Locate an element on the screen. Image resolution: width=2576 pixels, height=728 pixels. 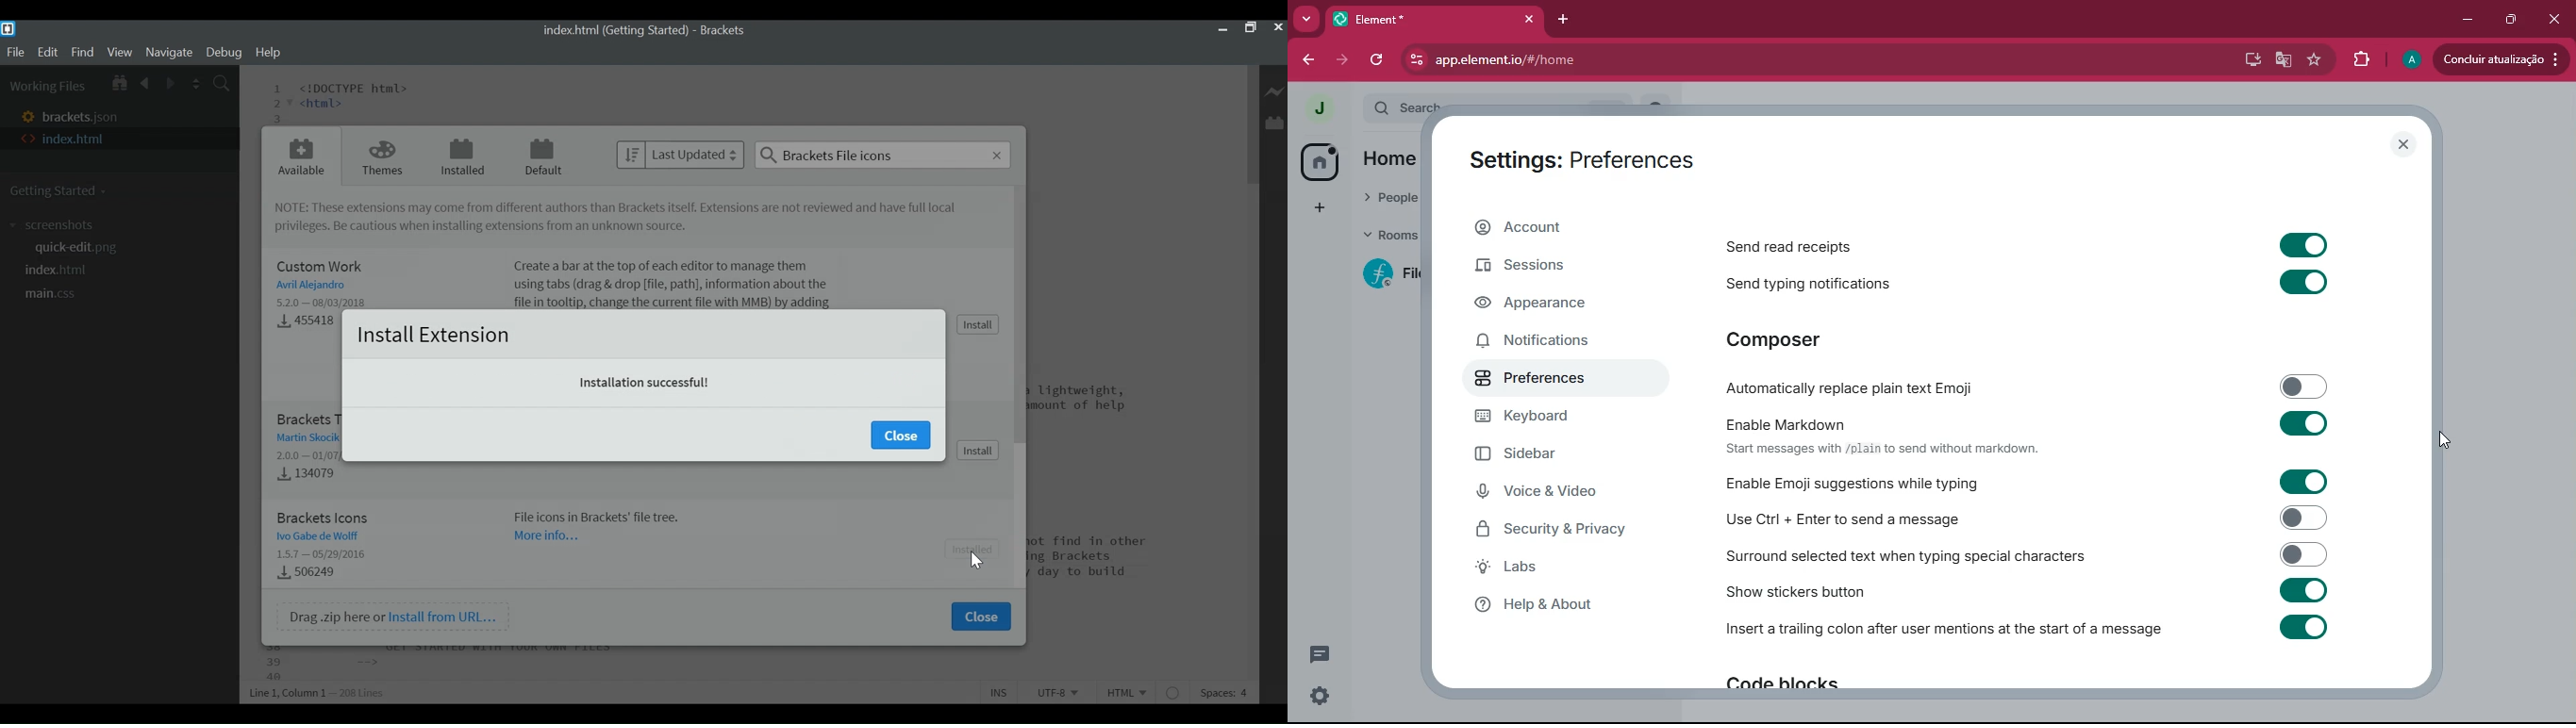
Brackets Desktop Icon is located at coordinates (11, 29).